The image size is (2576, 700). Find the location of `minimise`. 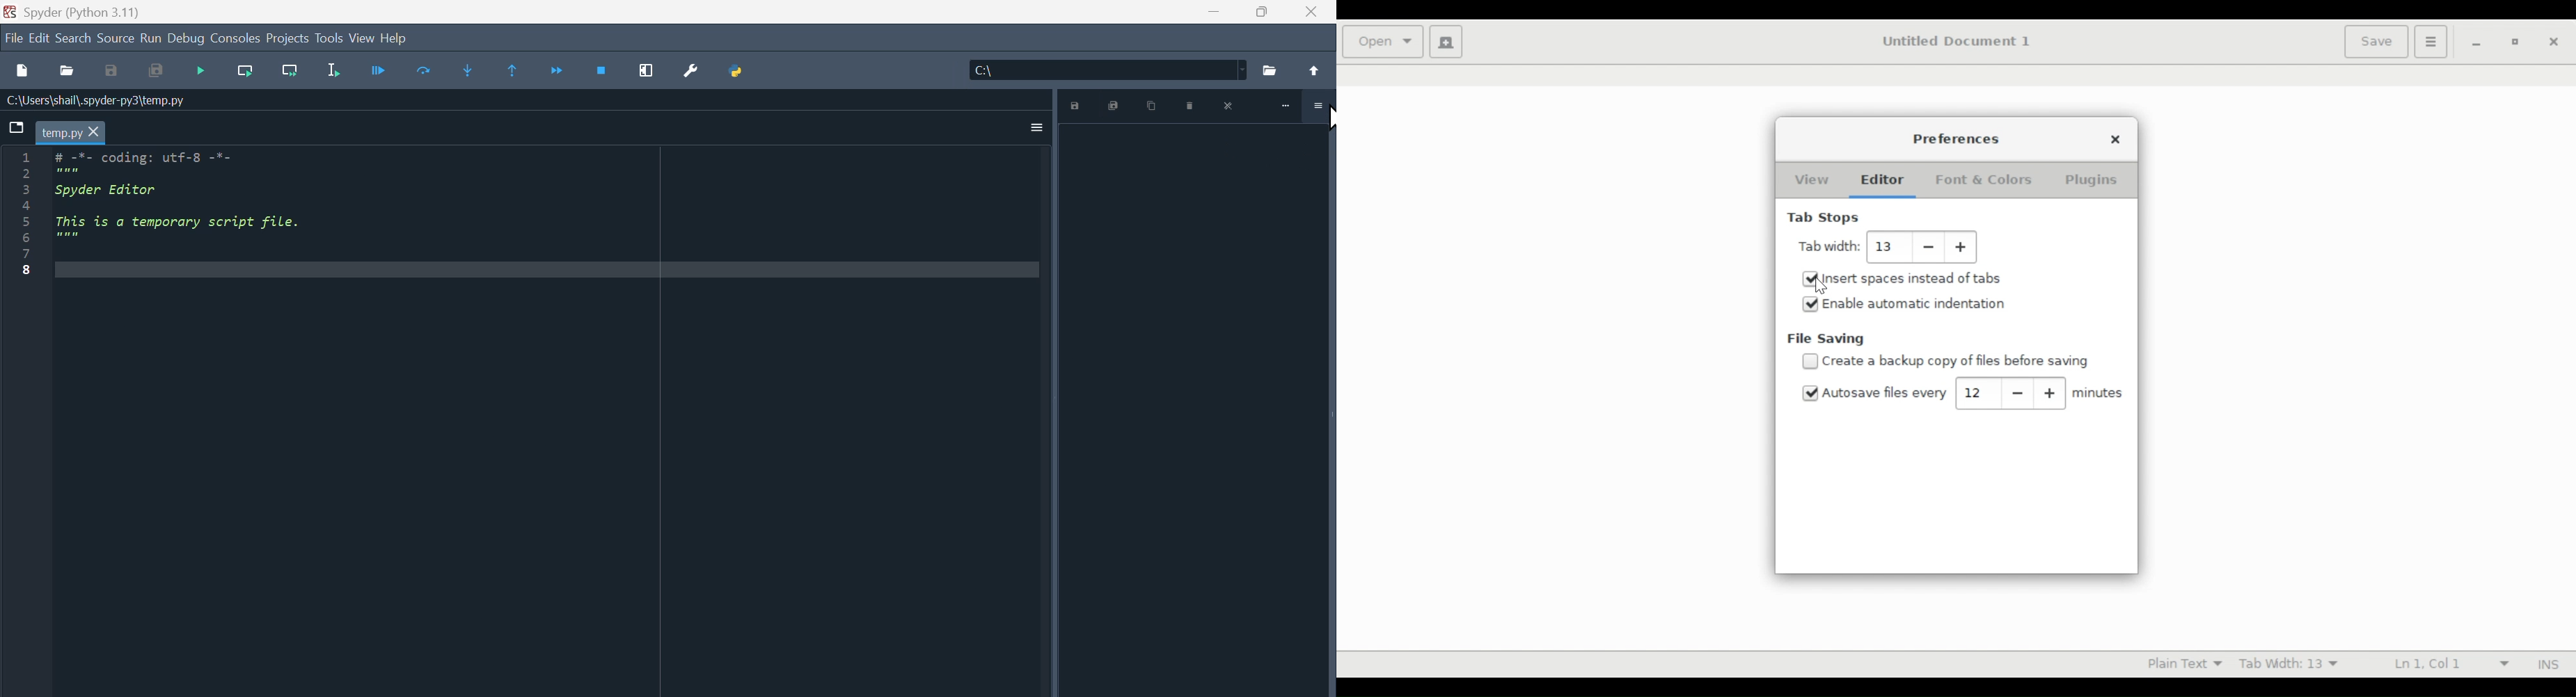

minimise is located at coordinates (1215, 11).